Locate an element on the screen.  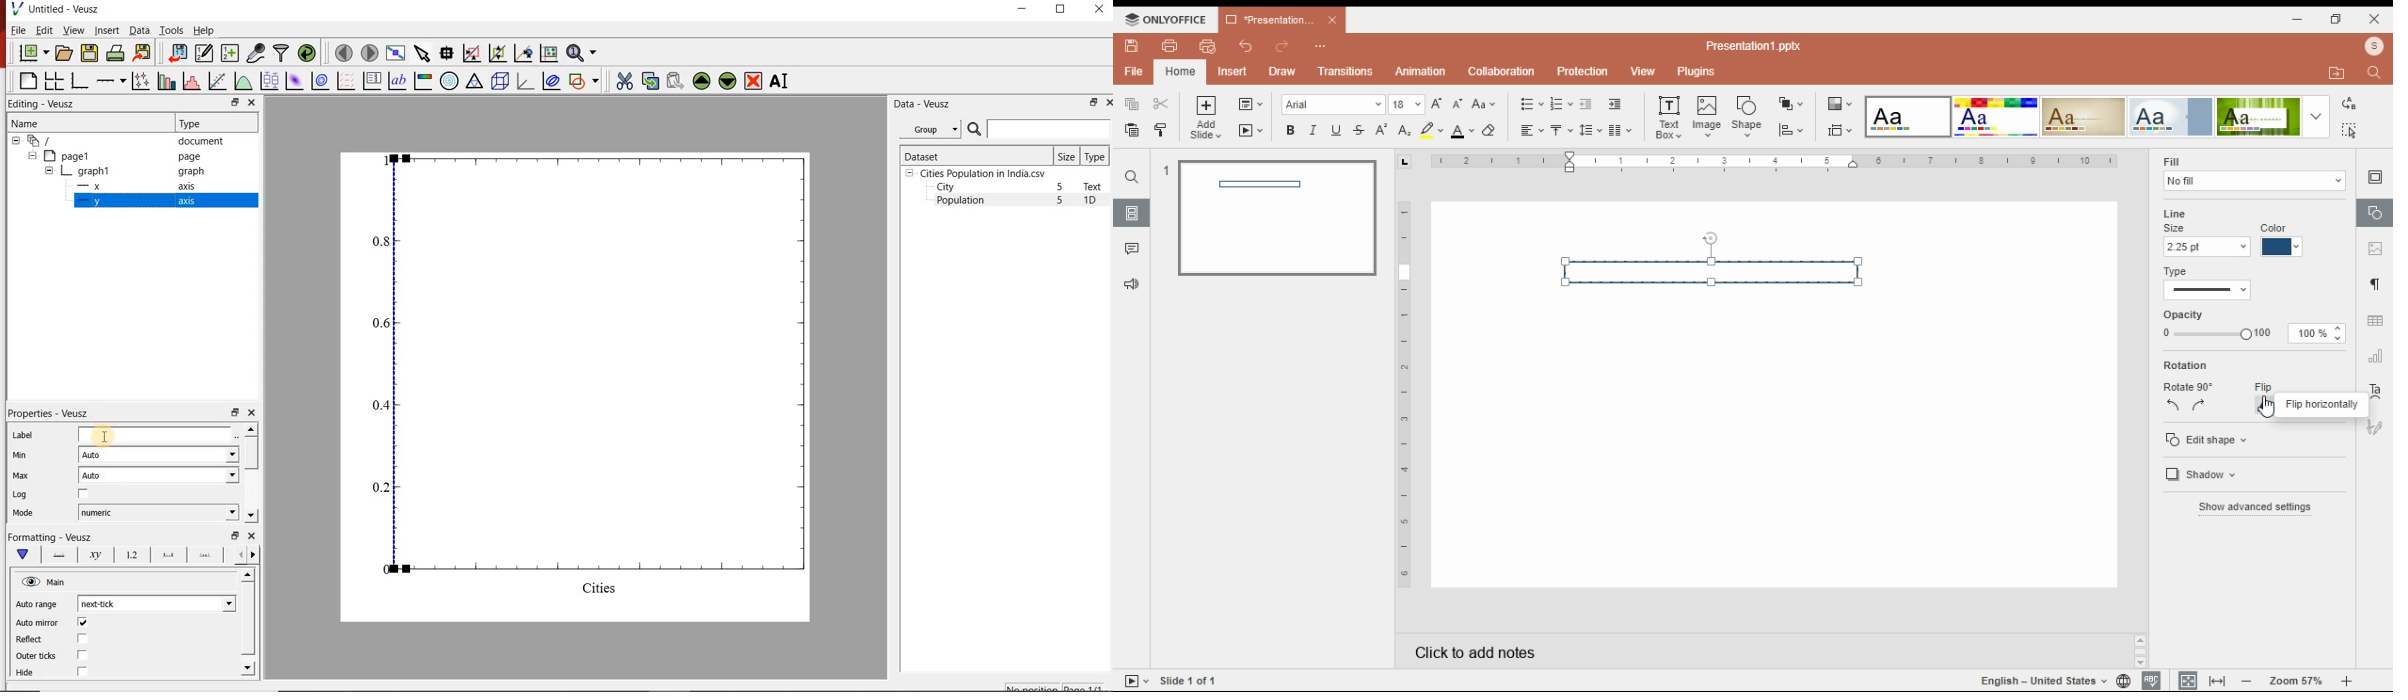
Insert is located at coordinates (106, 31).